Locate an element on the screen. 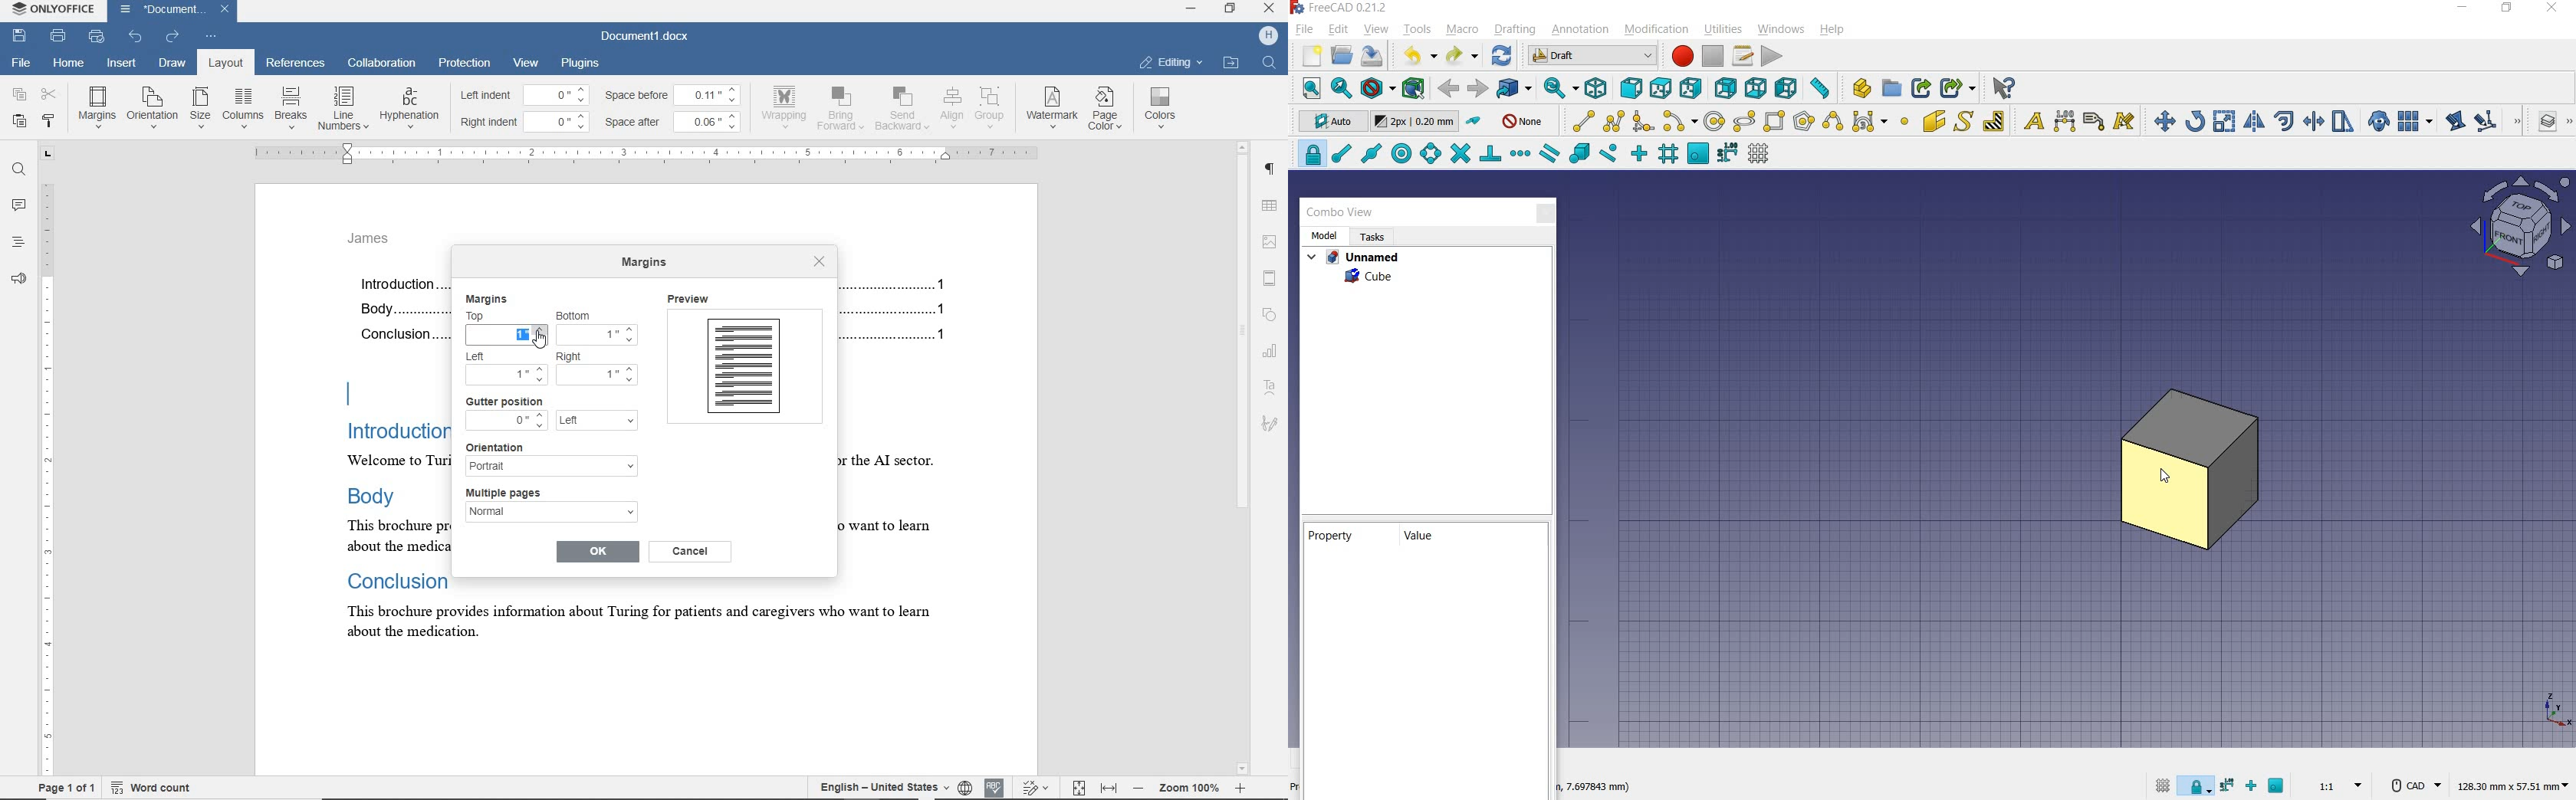  snap lock is located at coordinates (2194, 788).